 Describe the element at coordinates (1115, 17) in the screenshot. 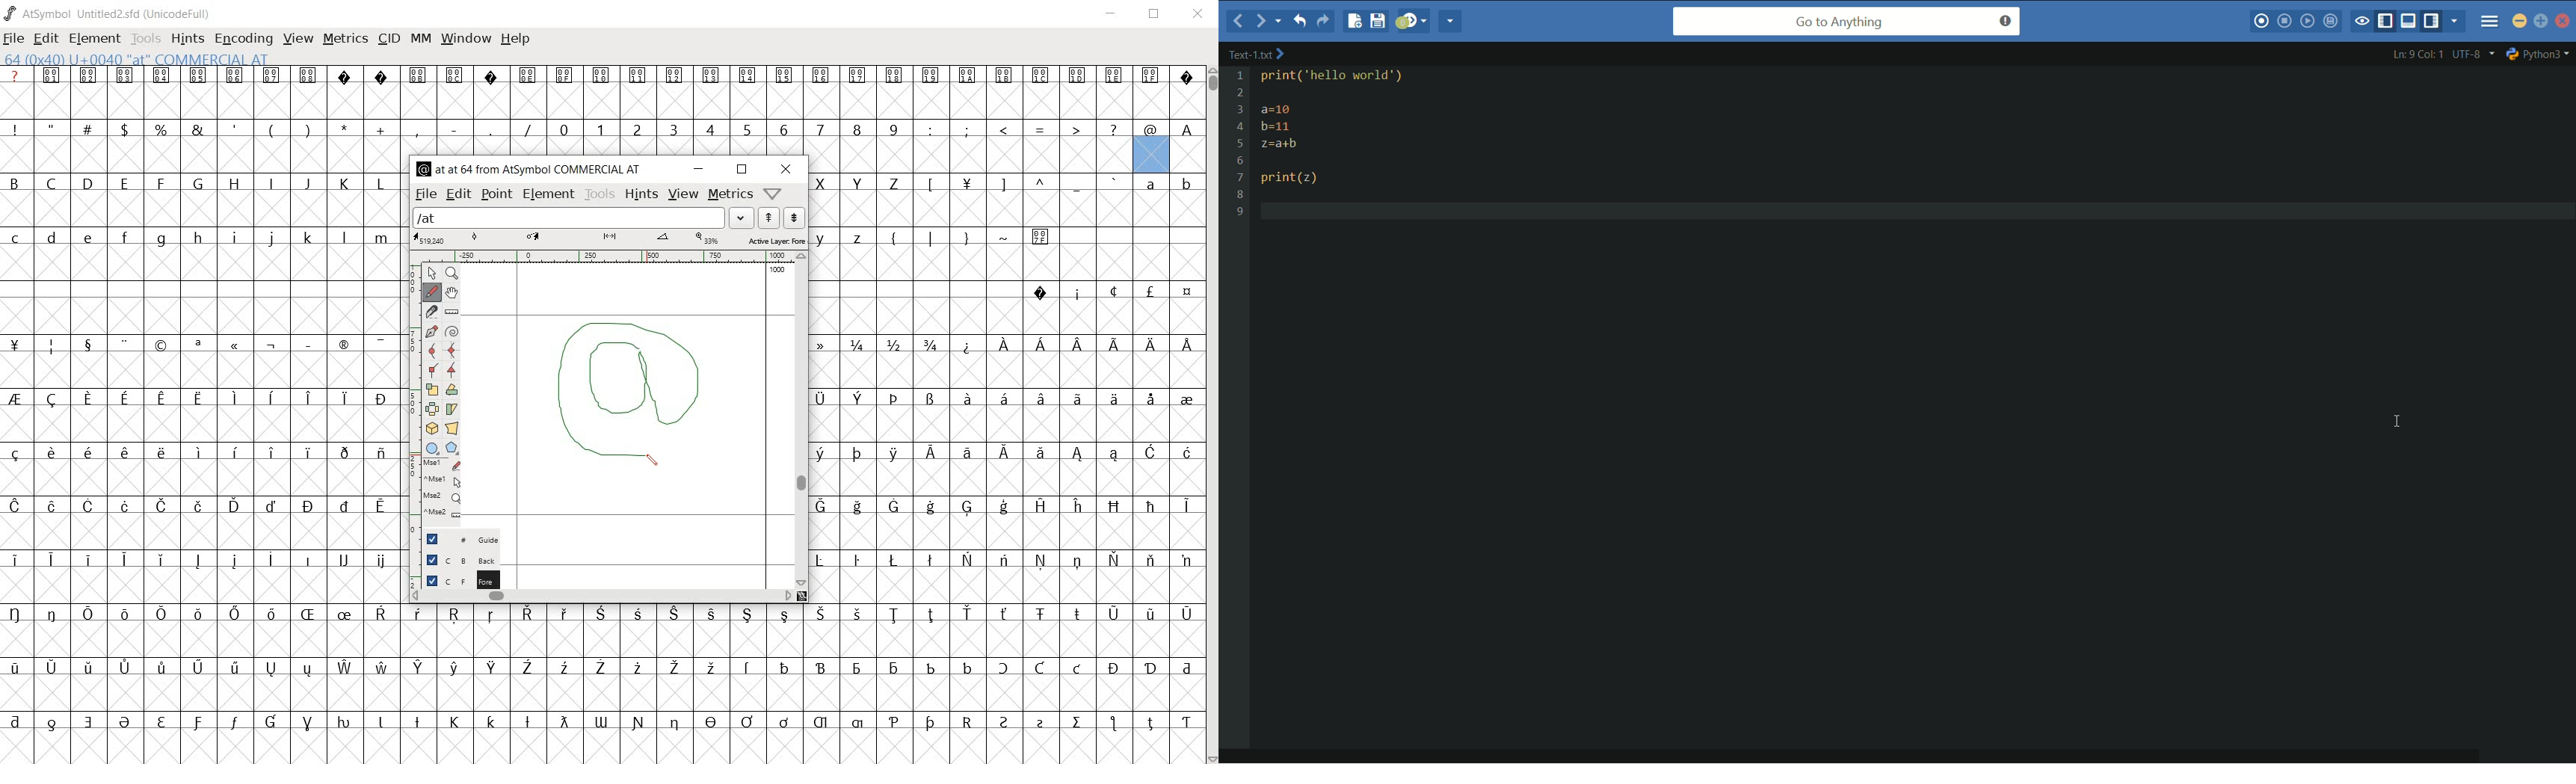

I see `MINIMIZE` at that location.